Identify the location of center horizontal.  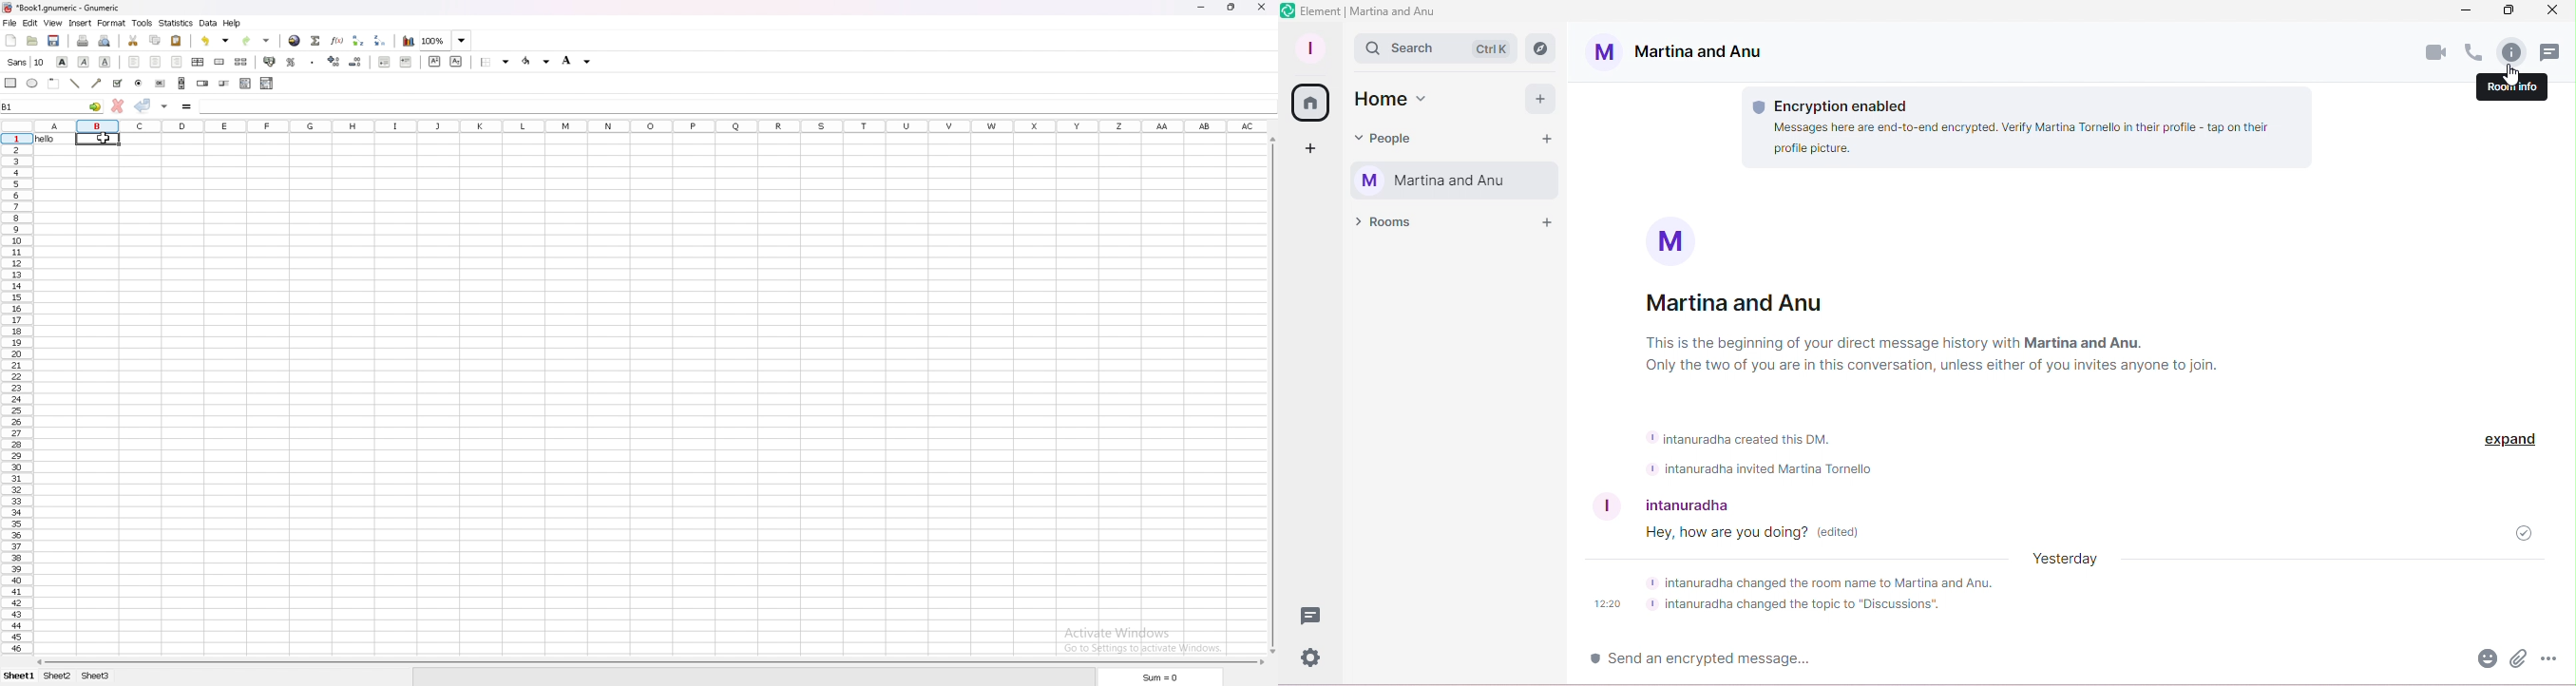
(198, 63).